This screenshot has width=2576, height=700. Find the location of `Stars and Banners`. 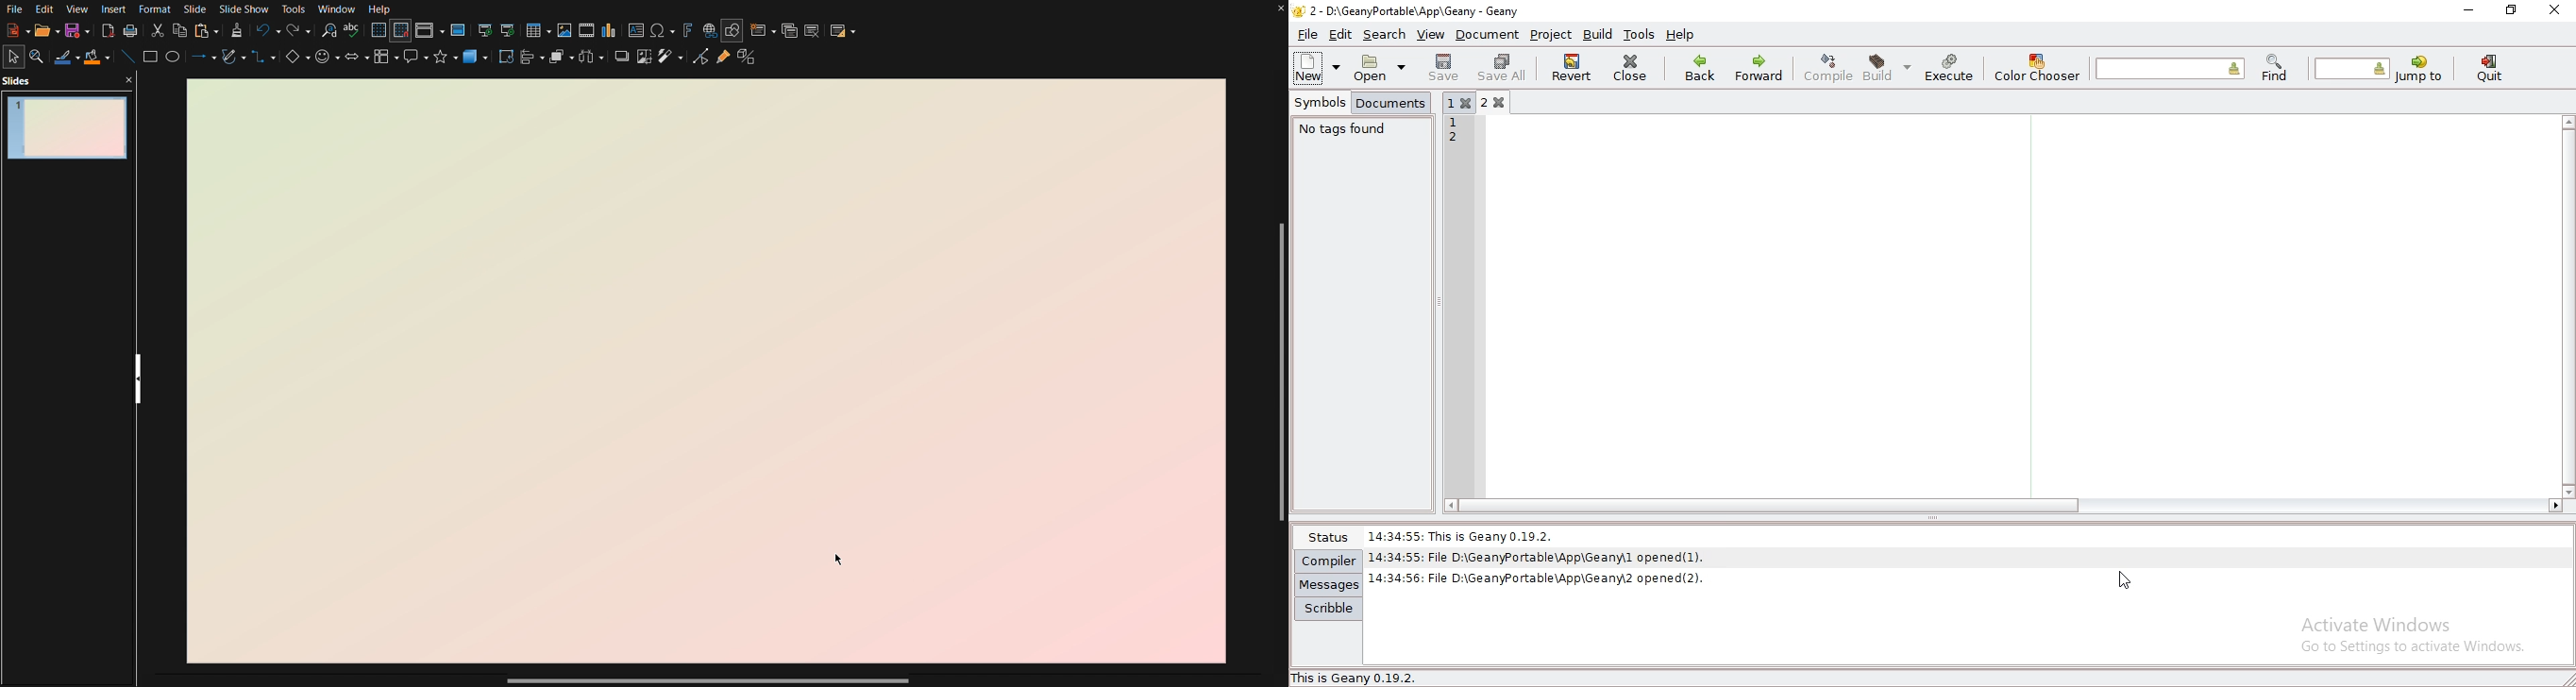

Stars and Banners is located at coordinates (446, 61).